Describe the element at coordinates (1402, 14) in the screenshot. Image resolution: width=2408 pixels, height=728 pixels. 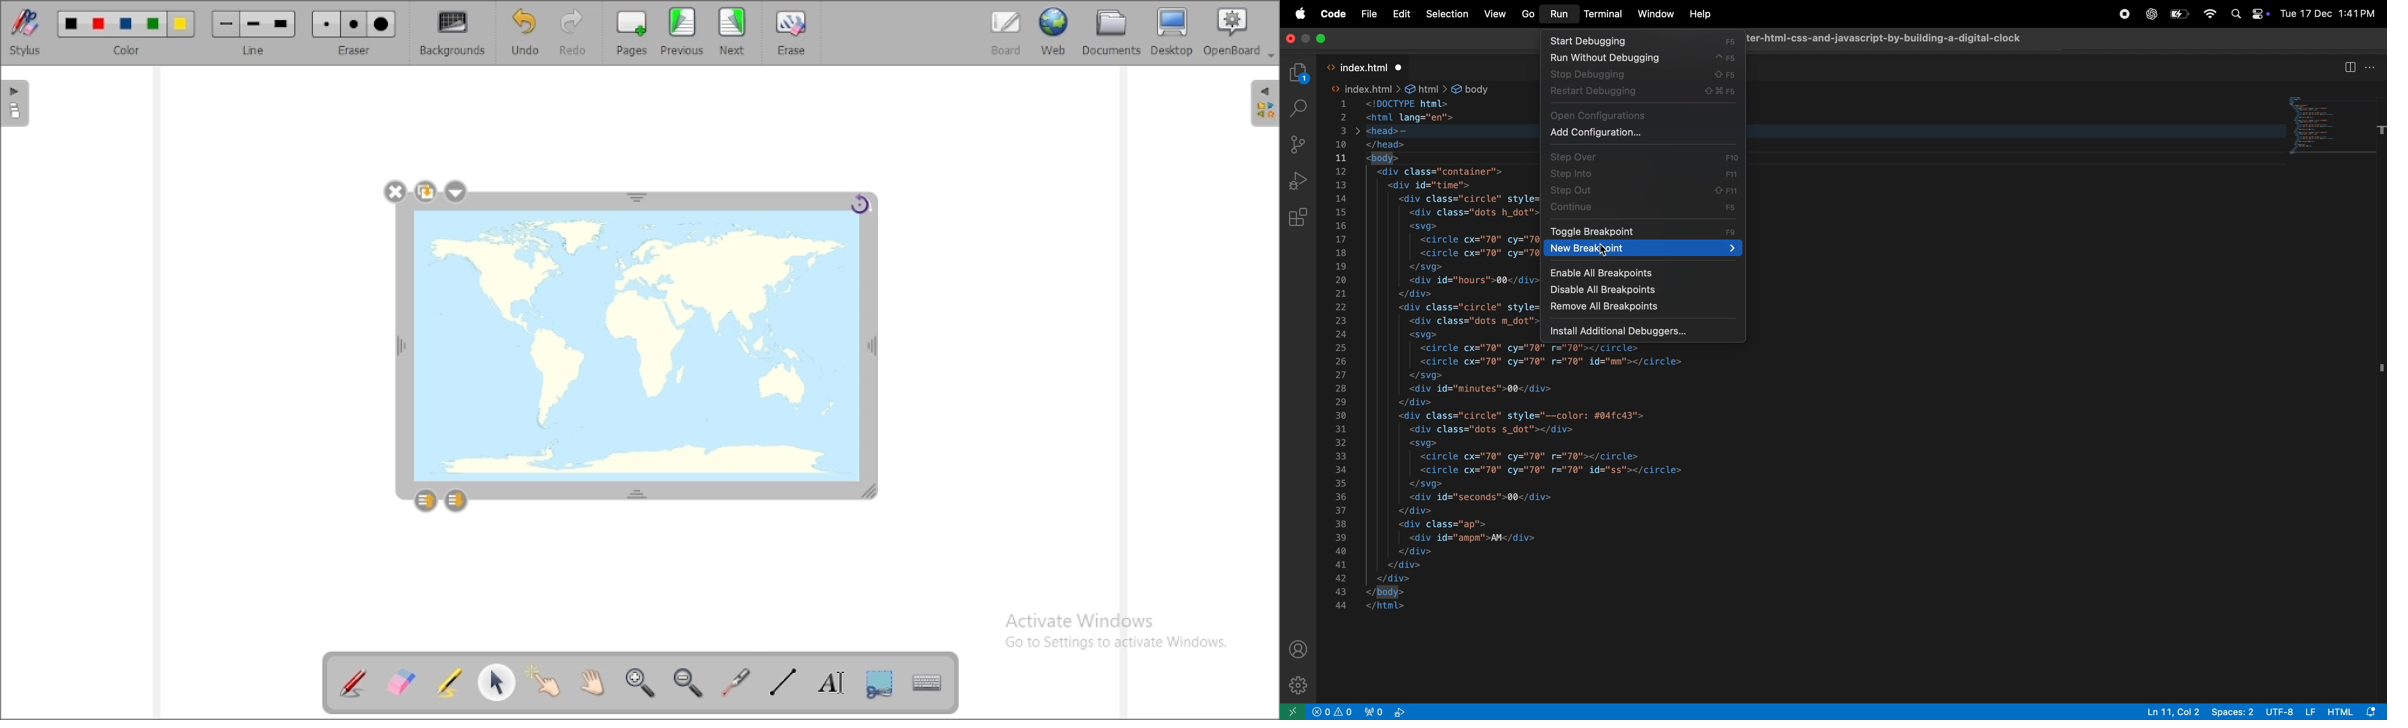
I see `Edit` at that location.